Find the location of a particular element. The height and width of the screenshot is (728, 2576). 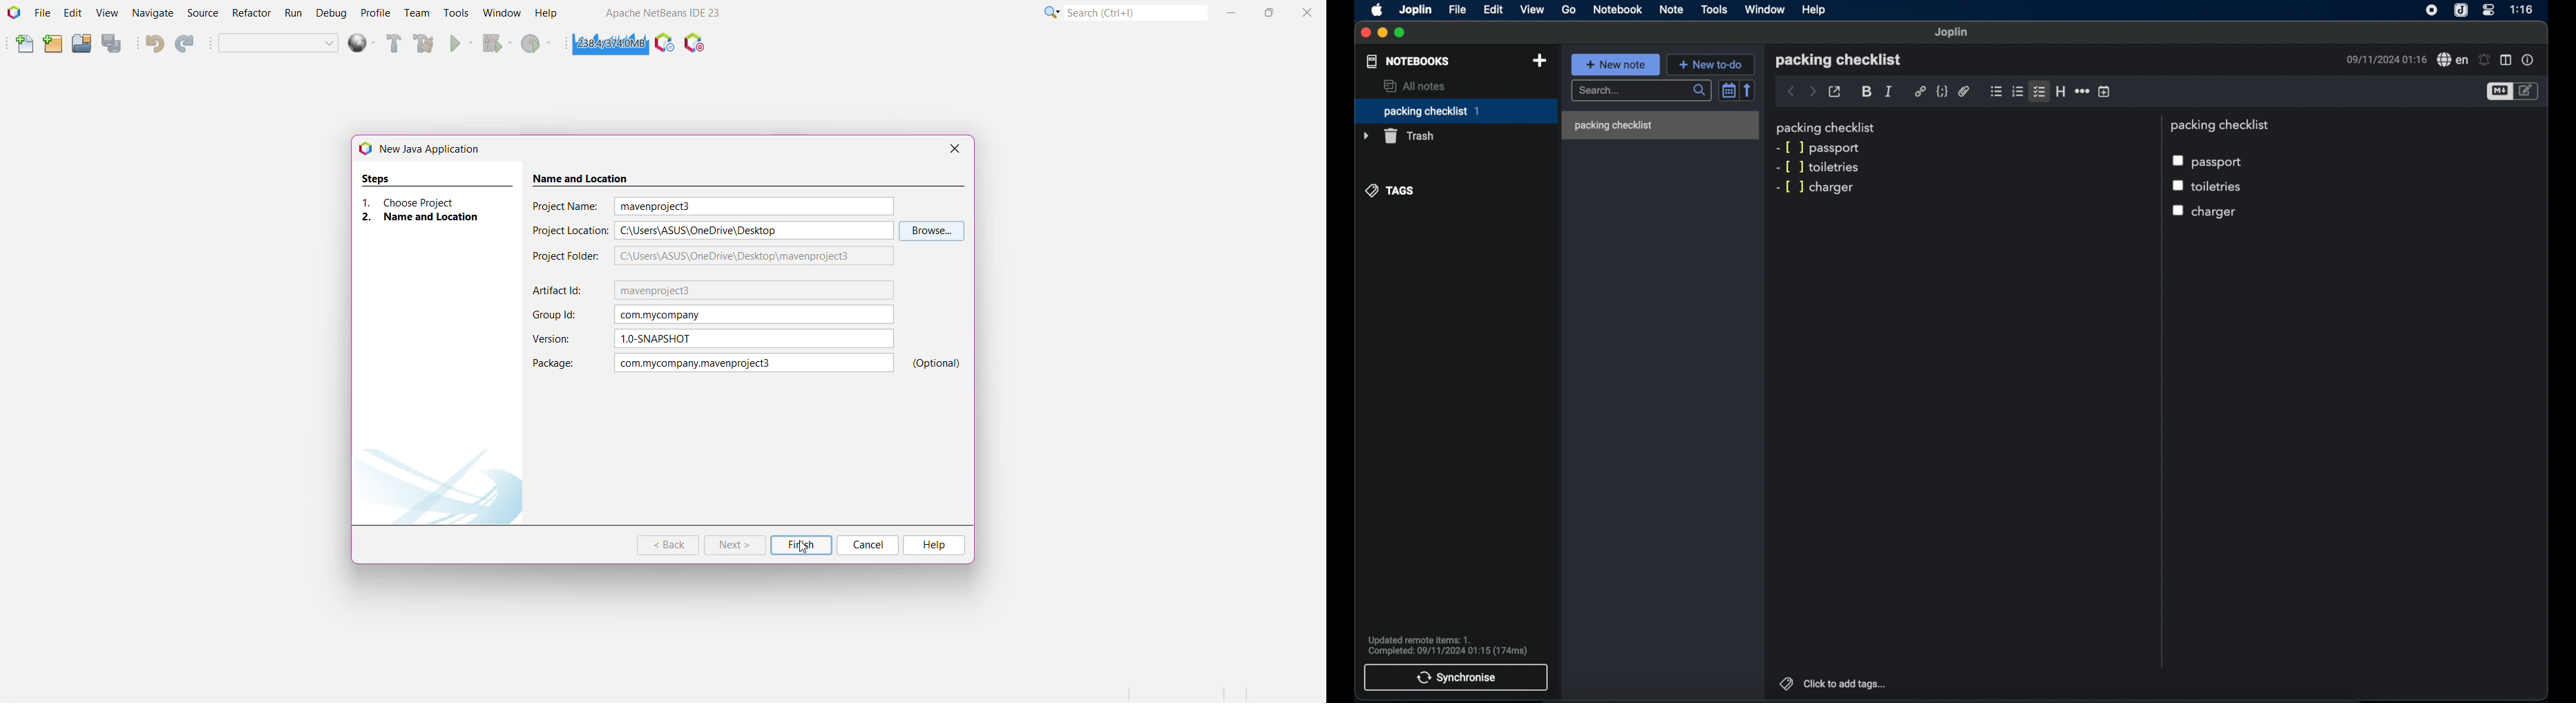

toggle edito is located at coordinates (2528, 92).